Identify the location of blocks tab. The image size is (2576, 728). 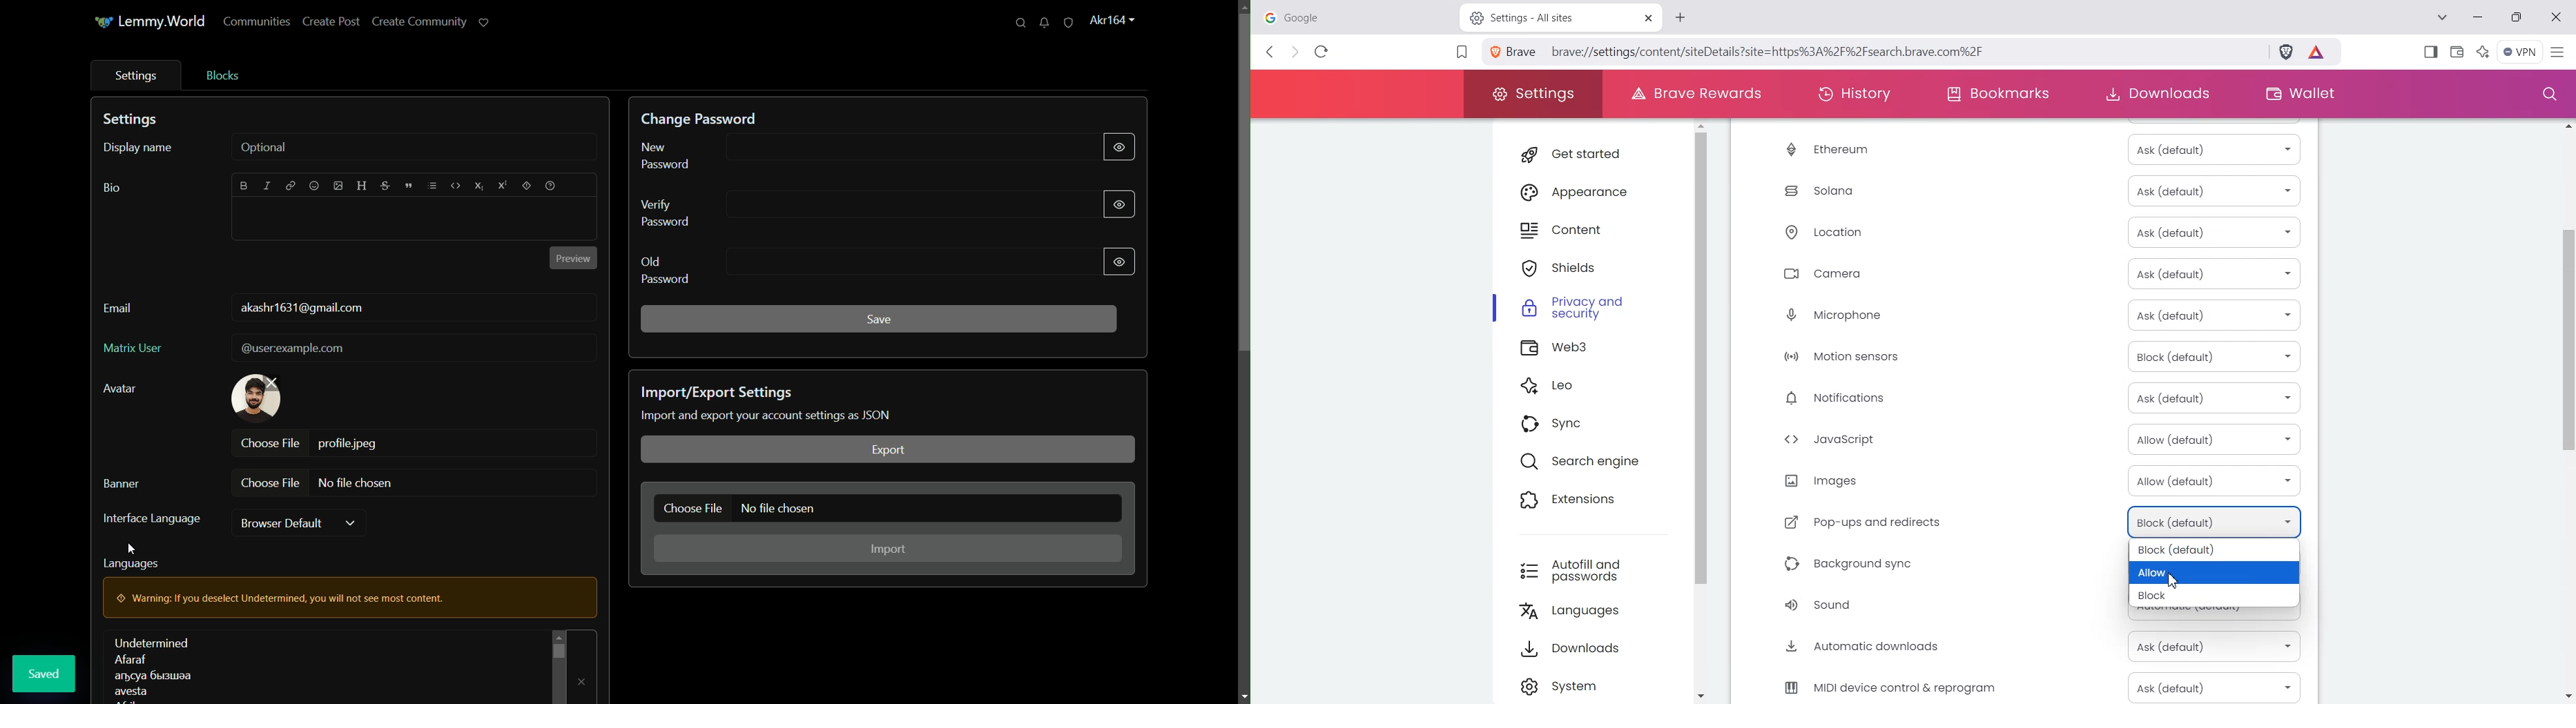
(221, 75).